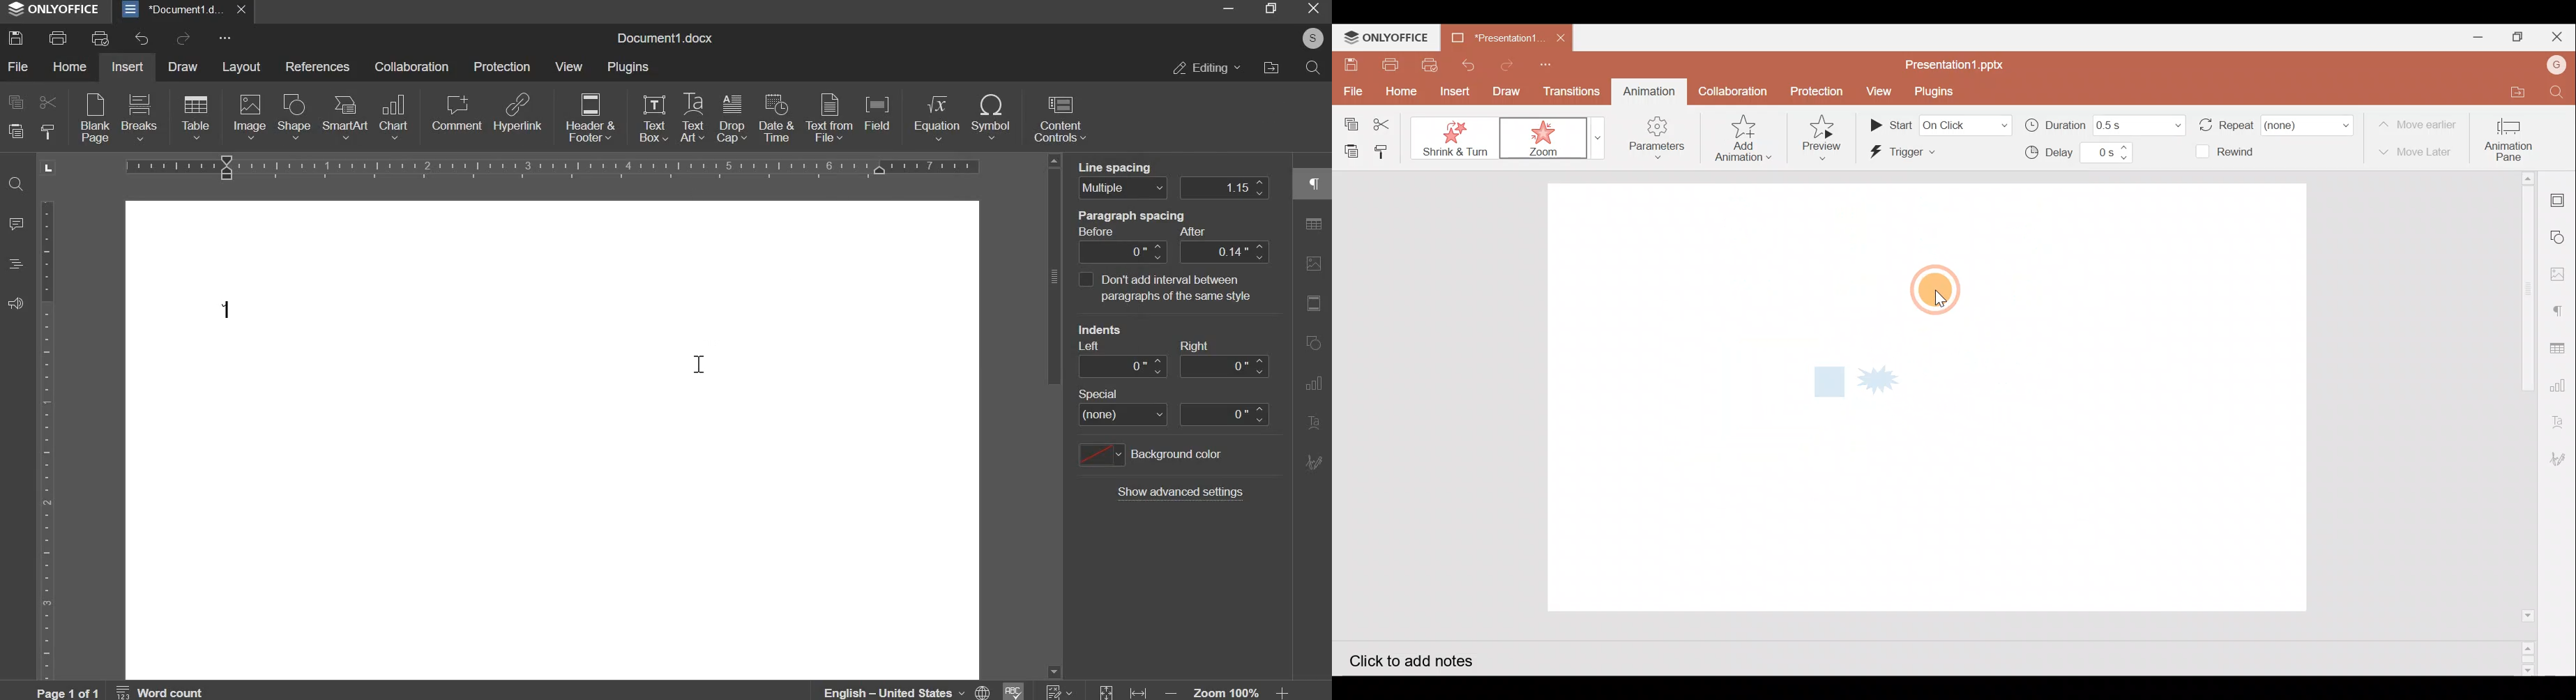 Image resolution: width=2576 pixels, height=700 pixels. What do you see at coordinates (14, 264) in the screenshot?
I see `headings` at bounding box center [14, 264].